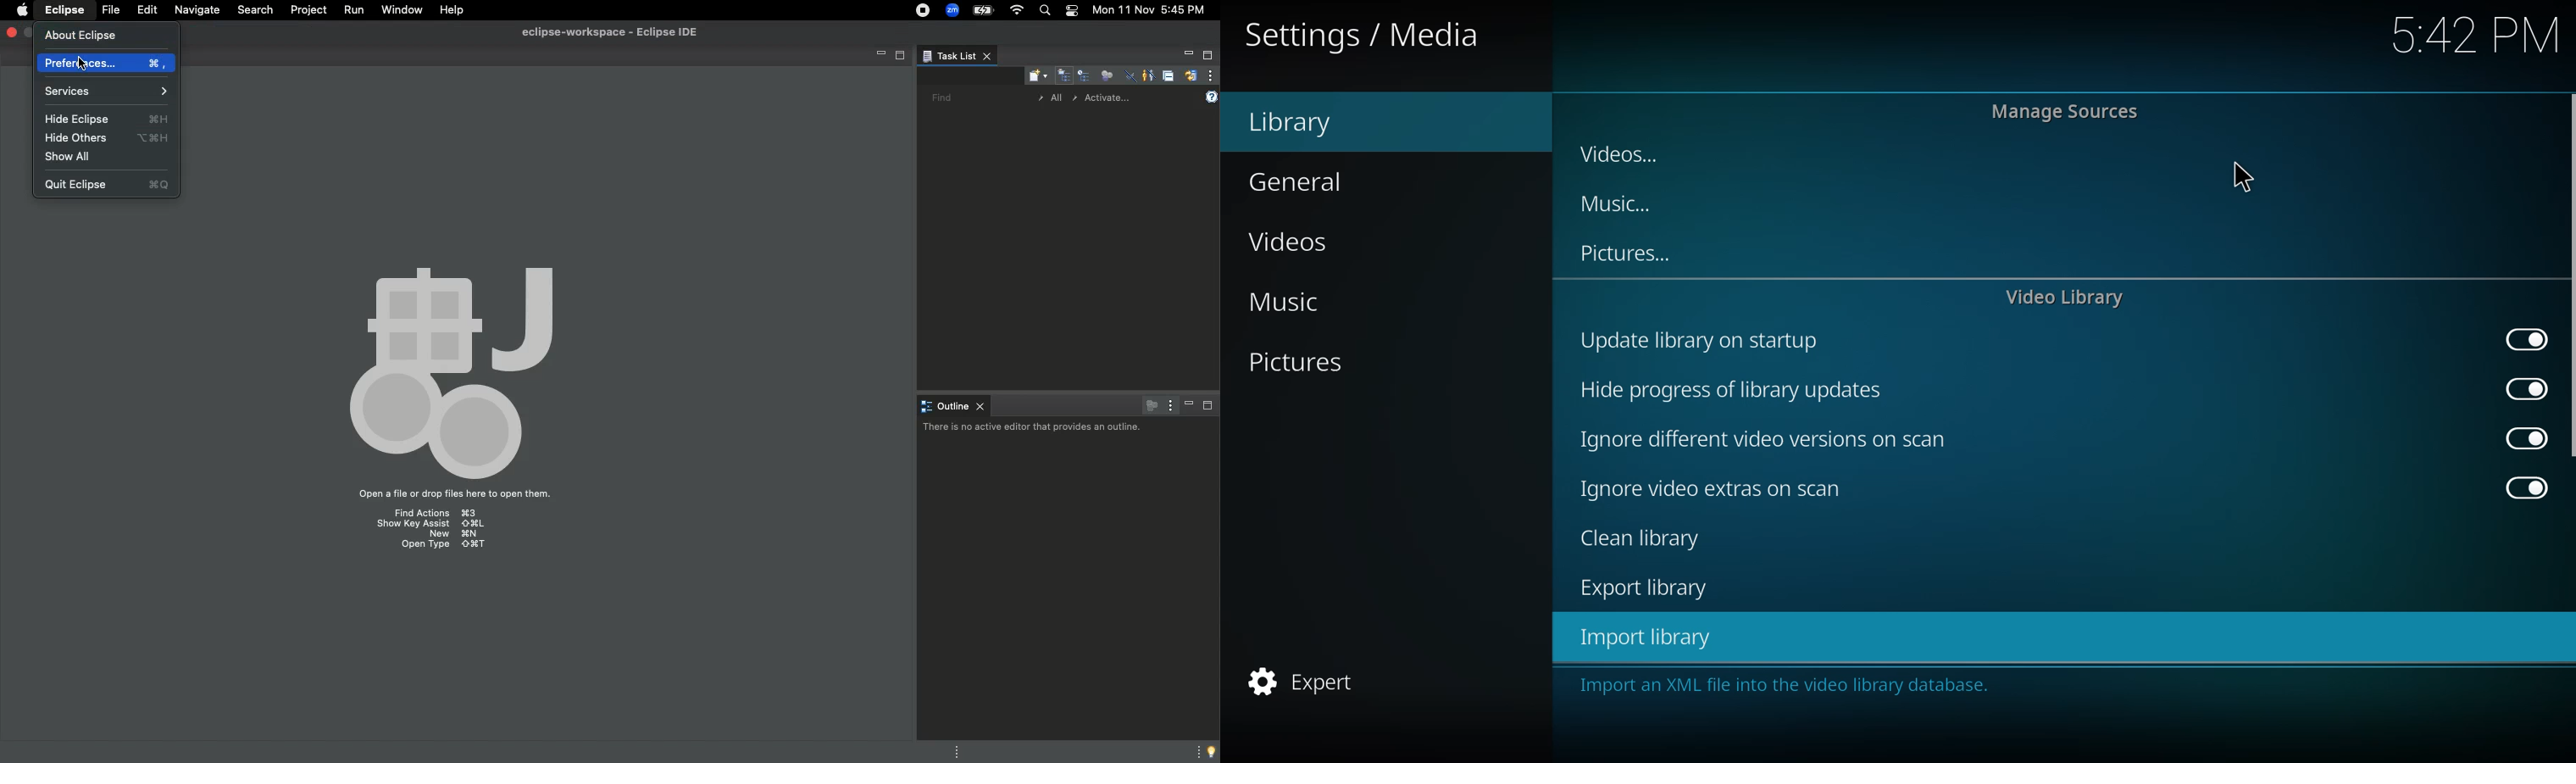 This screenshot has width=2576, height=784. Describe the element at coordinates (1641, 637) in the screenshot. I see `import library` at that location.